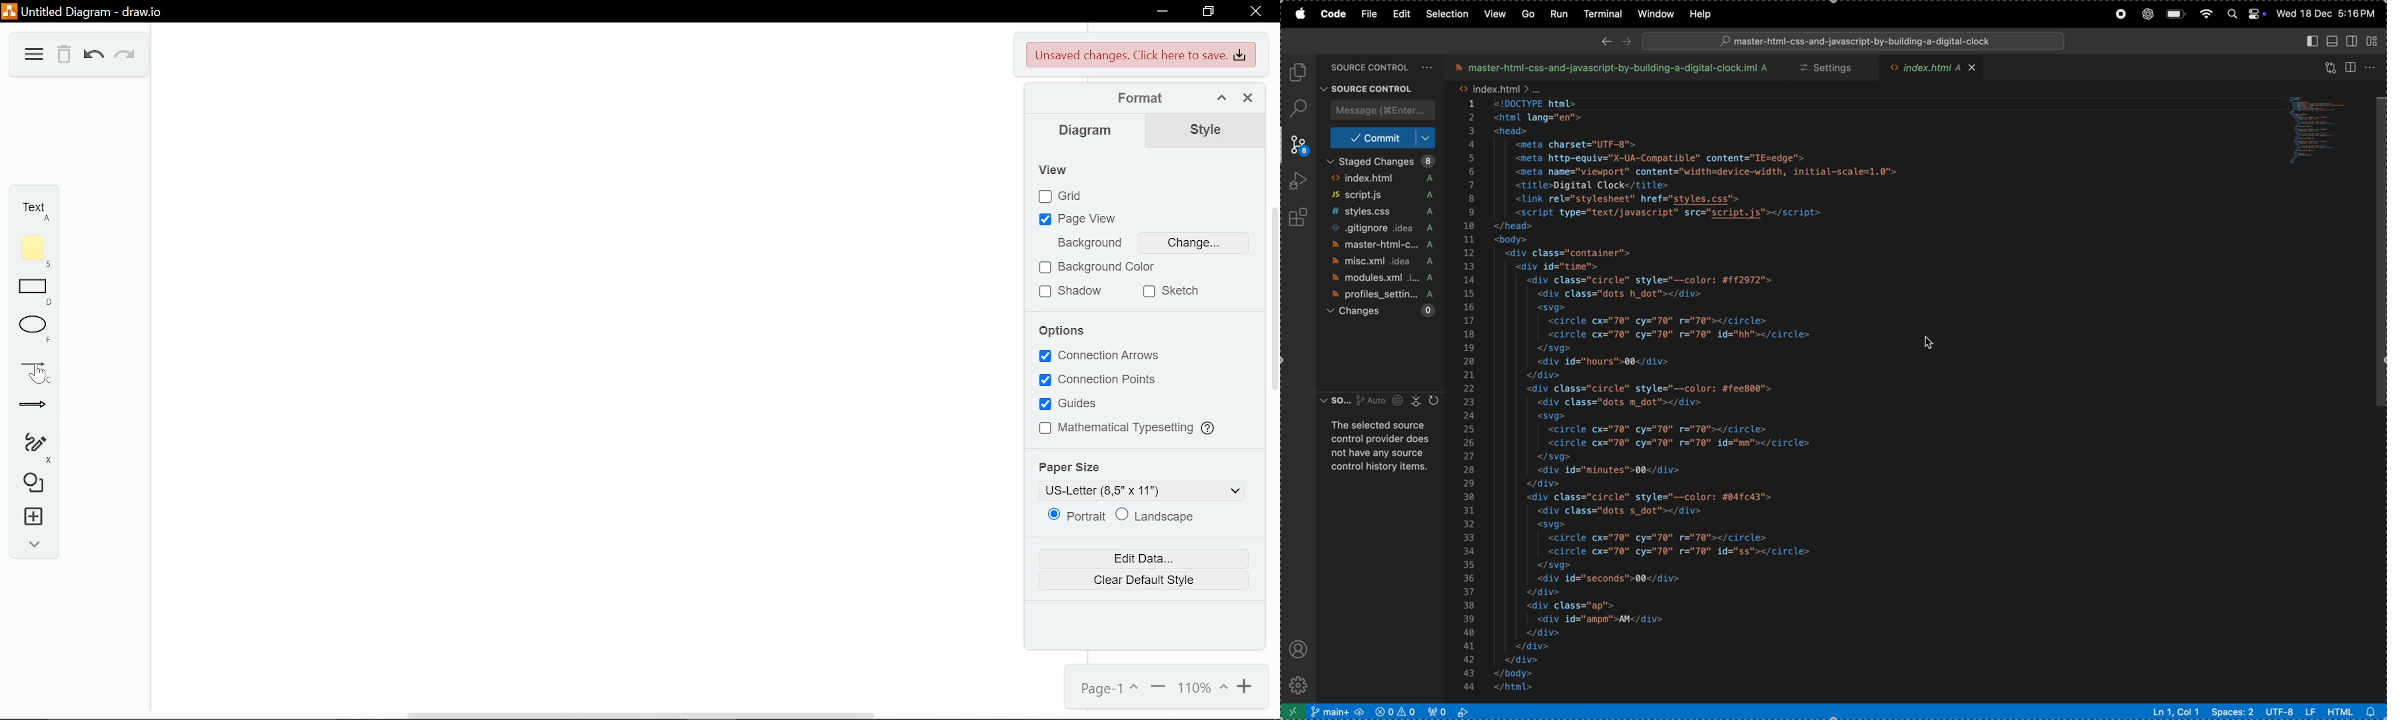  I want to click on message box, so click(1381, 110).